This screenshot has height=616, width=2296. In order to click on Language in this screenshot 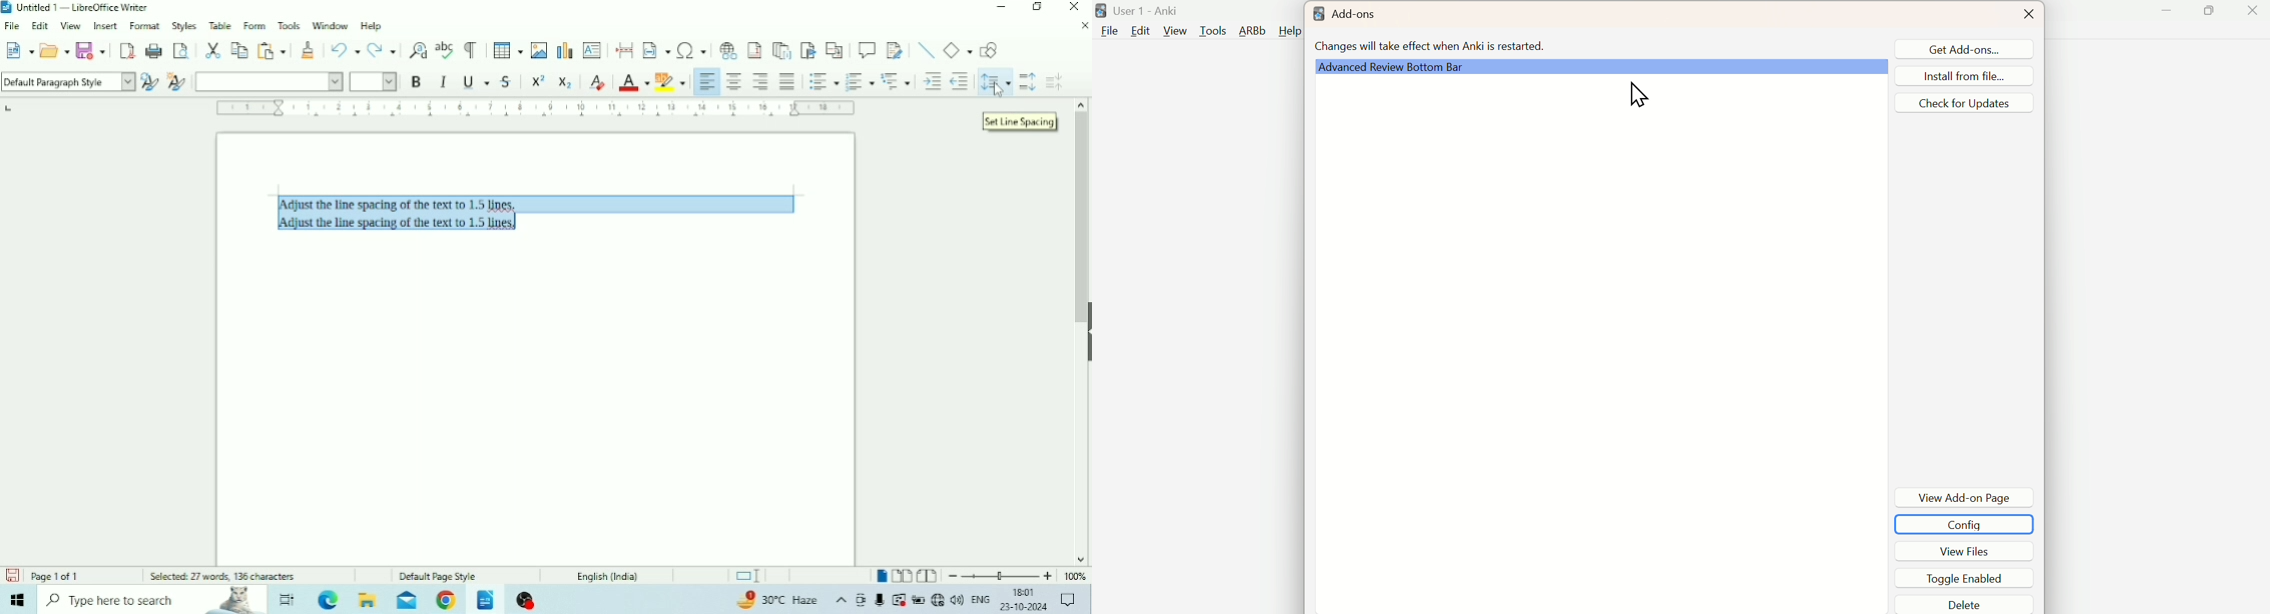, I will do `click(981, 599)`.